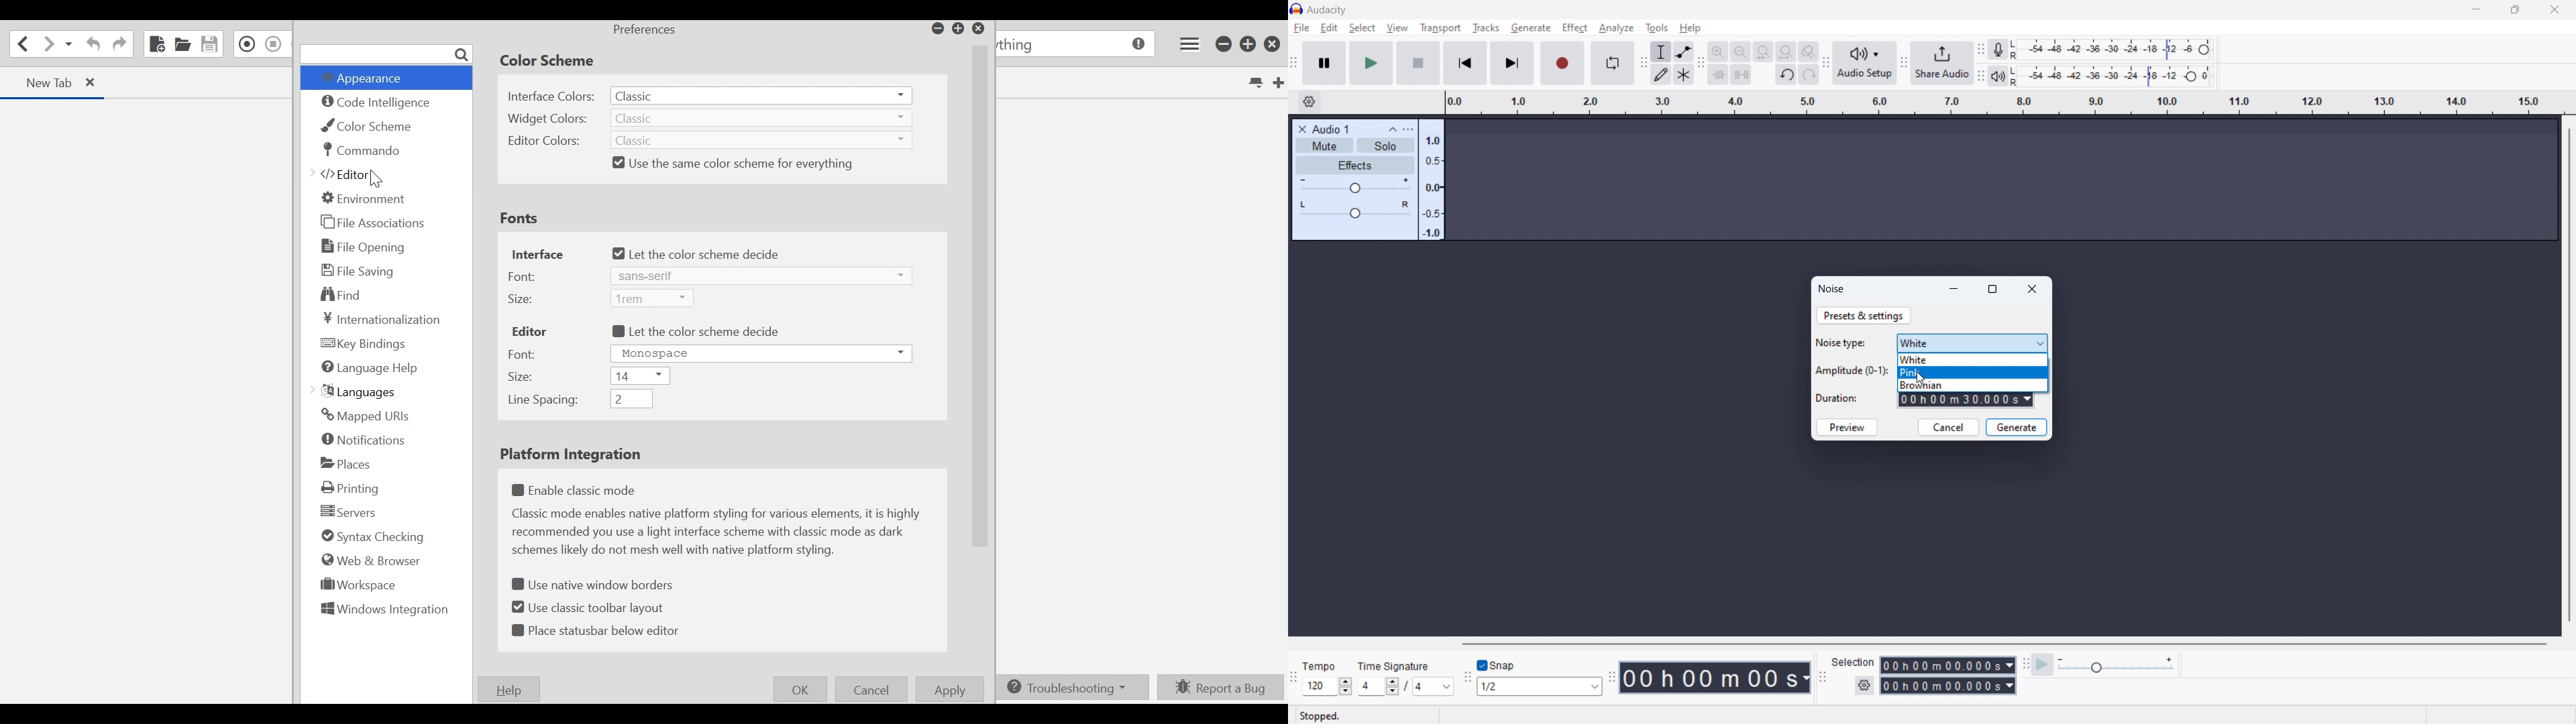 Image resolution: width=2576 pixels, height=728 pixels. Describe the element at coordinates (1825, 62) in the screenshot. I see `audio setup toolbar` at that location.